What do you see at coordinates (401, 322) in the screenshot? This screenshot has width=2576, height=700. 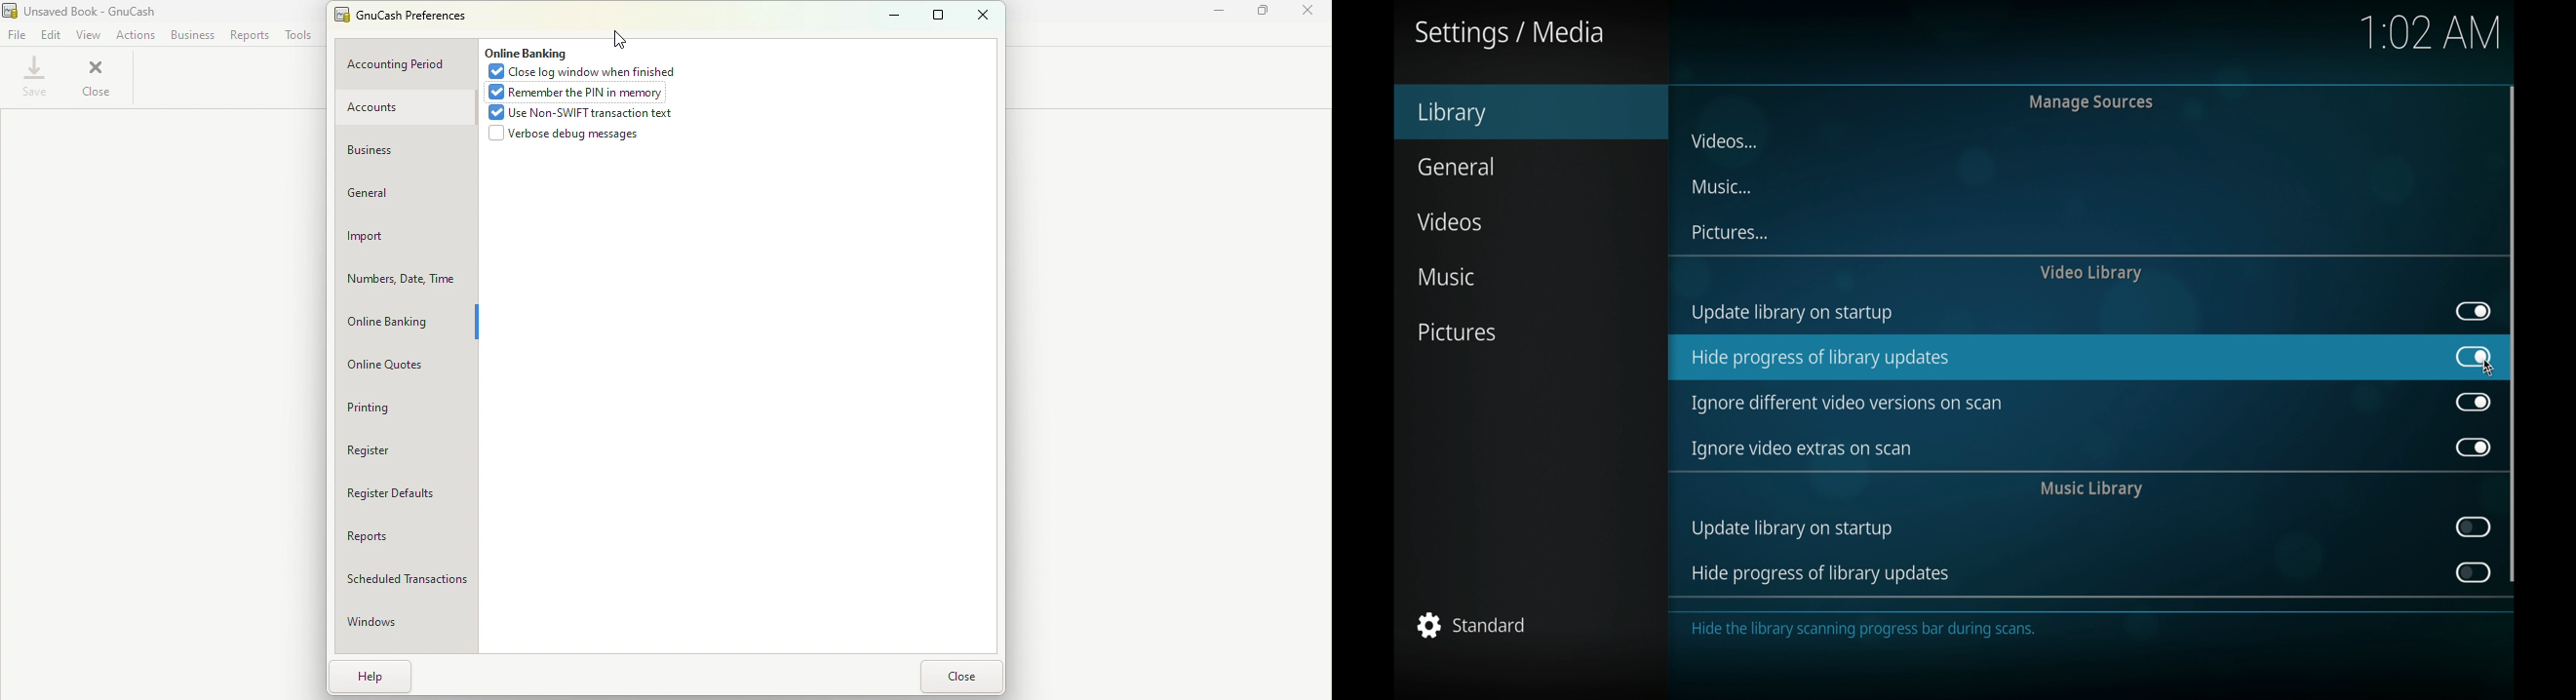 I see `Online banking` at bounding box center [401, 322].